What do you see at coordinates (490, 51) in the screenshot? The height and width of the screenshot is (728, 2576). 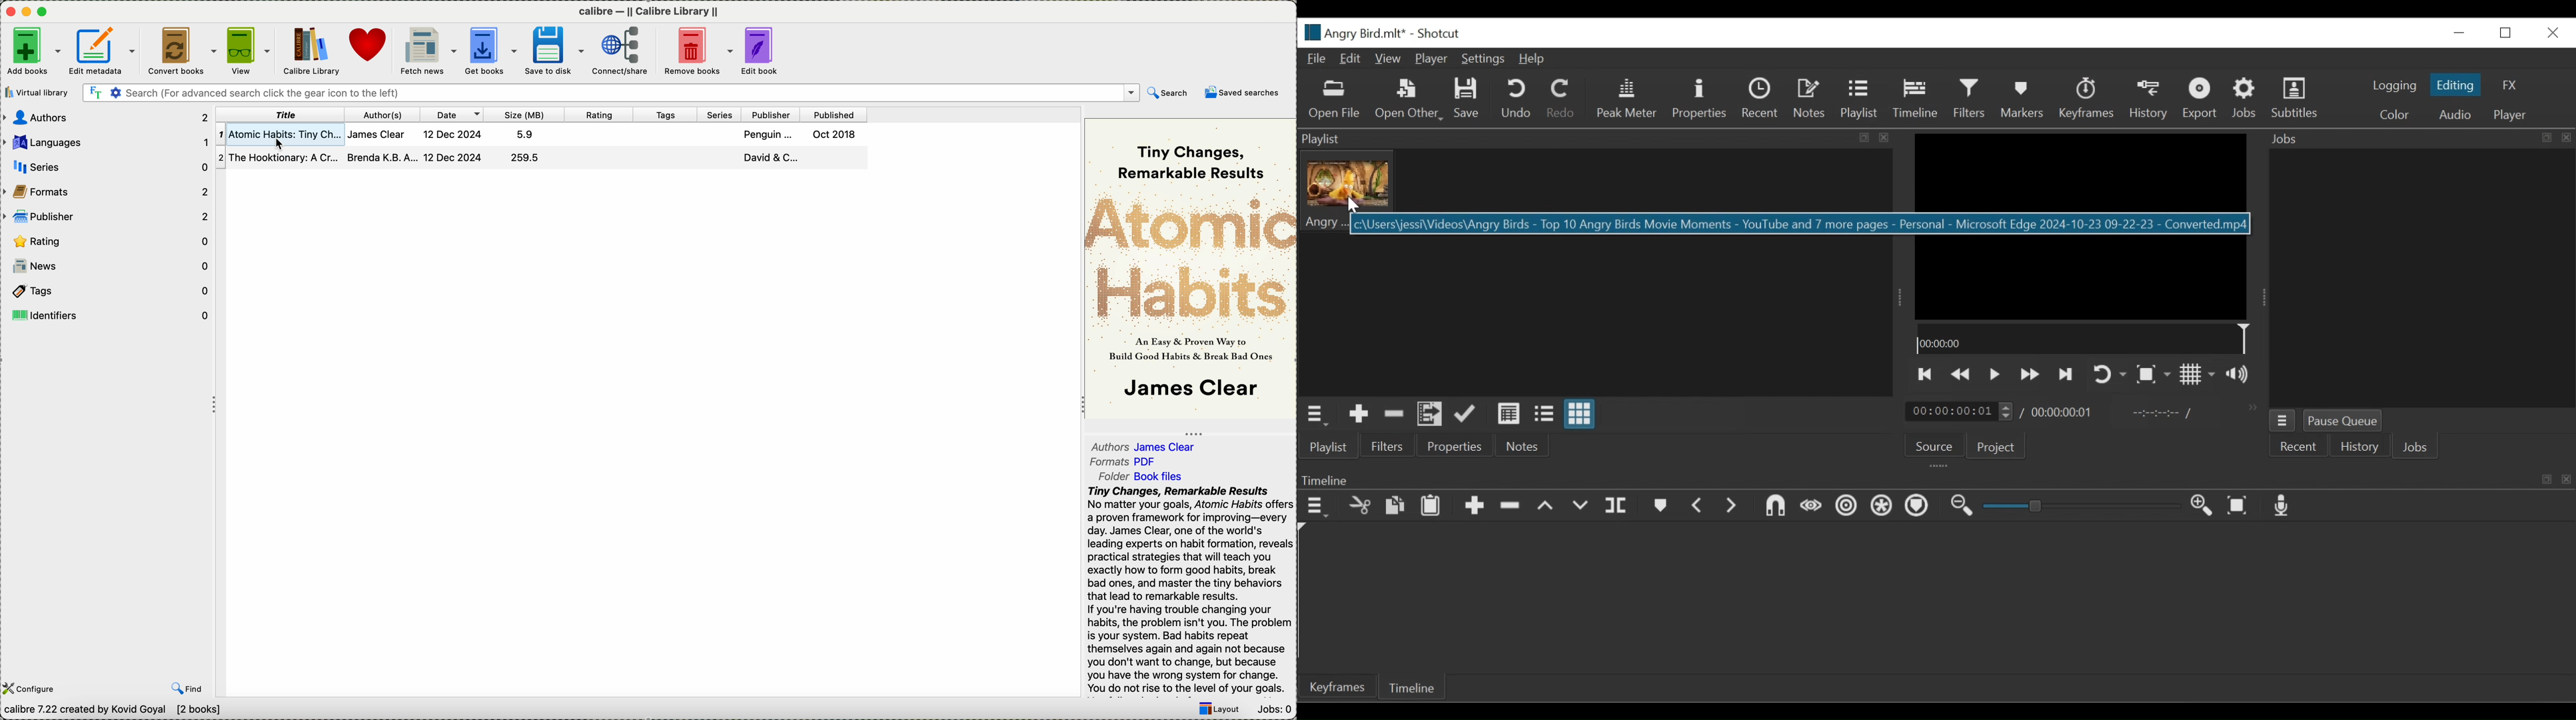 I see `get books` at bounding box center [490, 51].